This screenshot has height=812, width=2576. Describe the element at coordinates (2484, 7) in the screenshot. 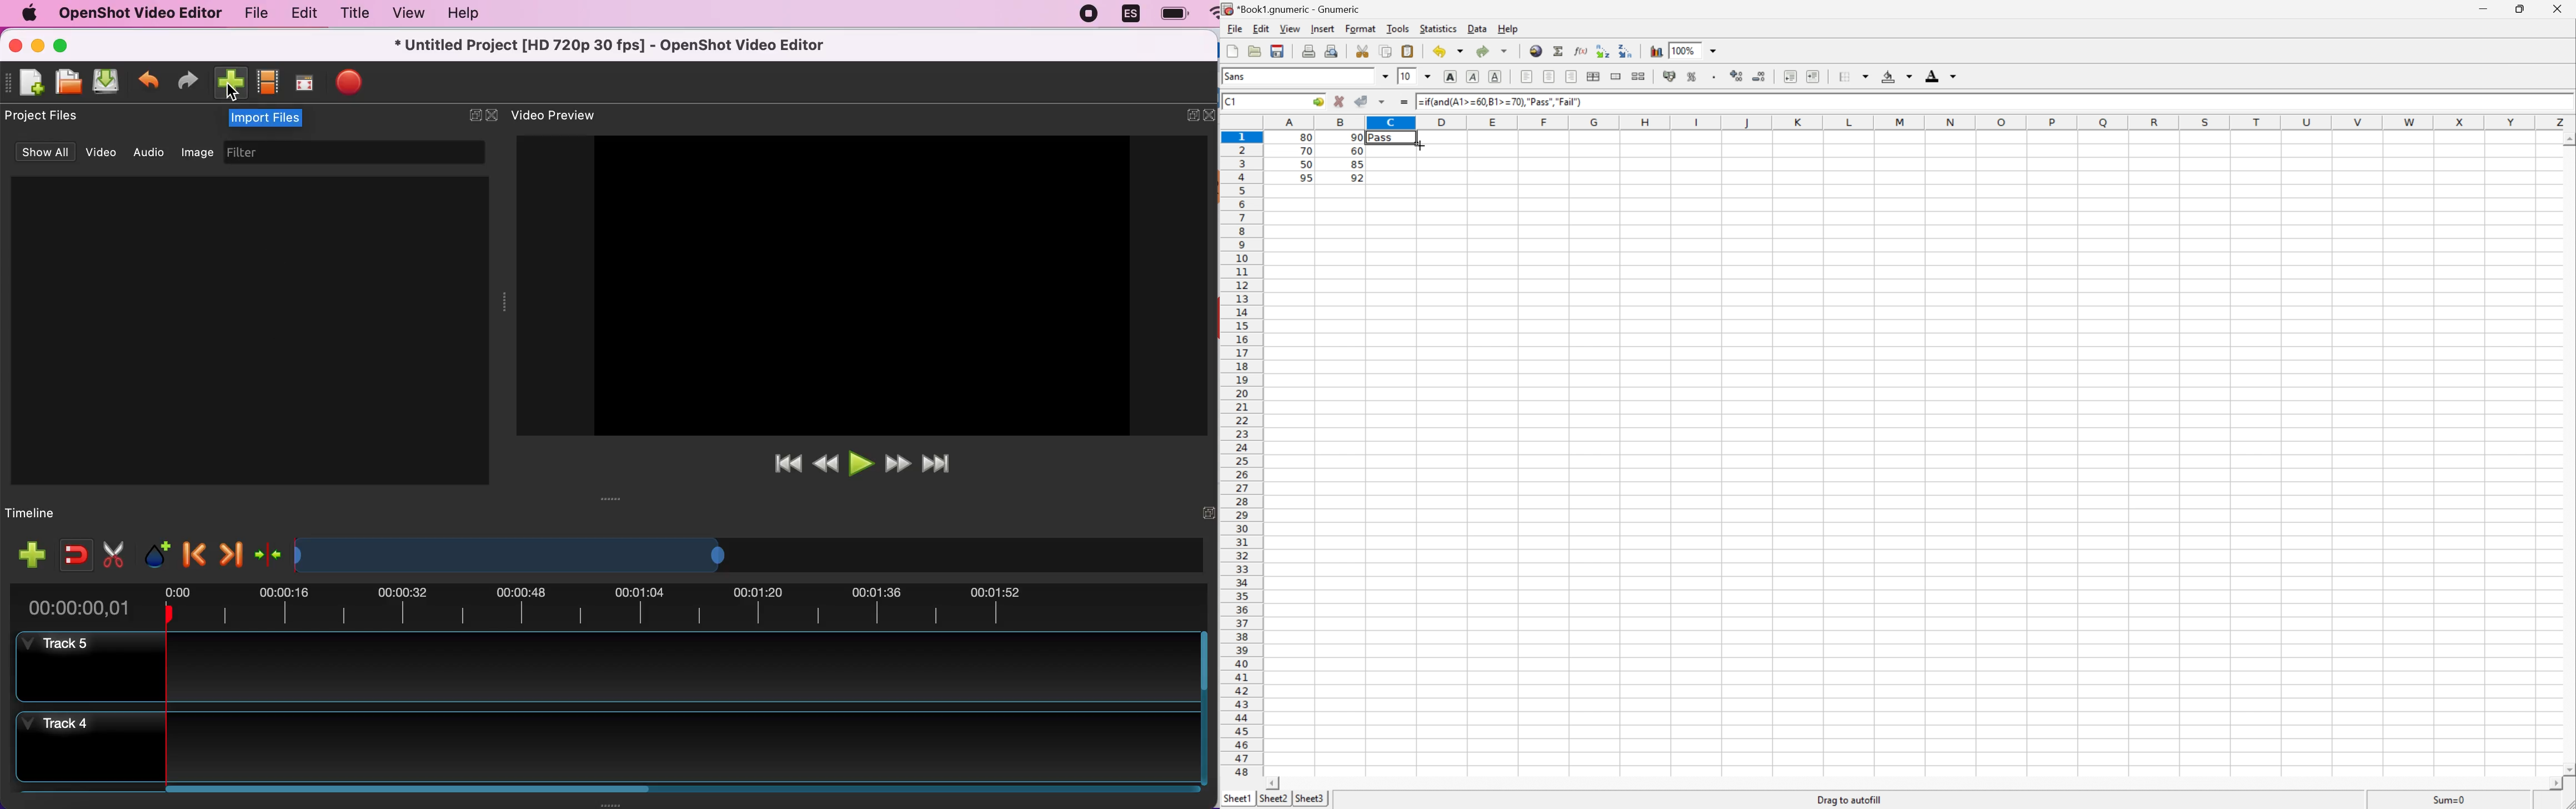

I see `Minimize` at that location.